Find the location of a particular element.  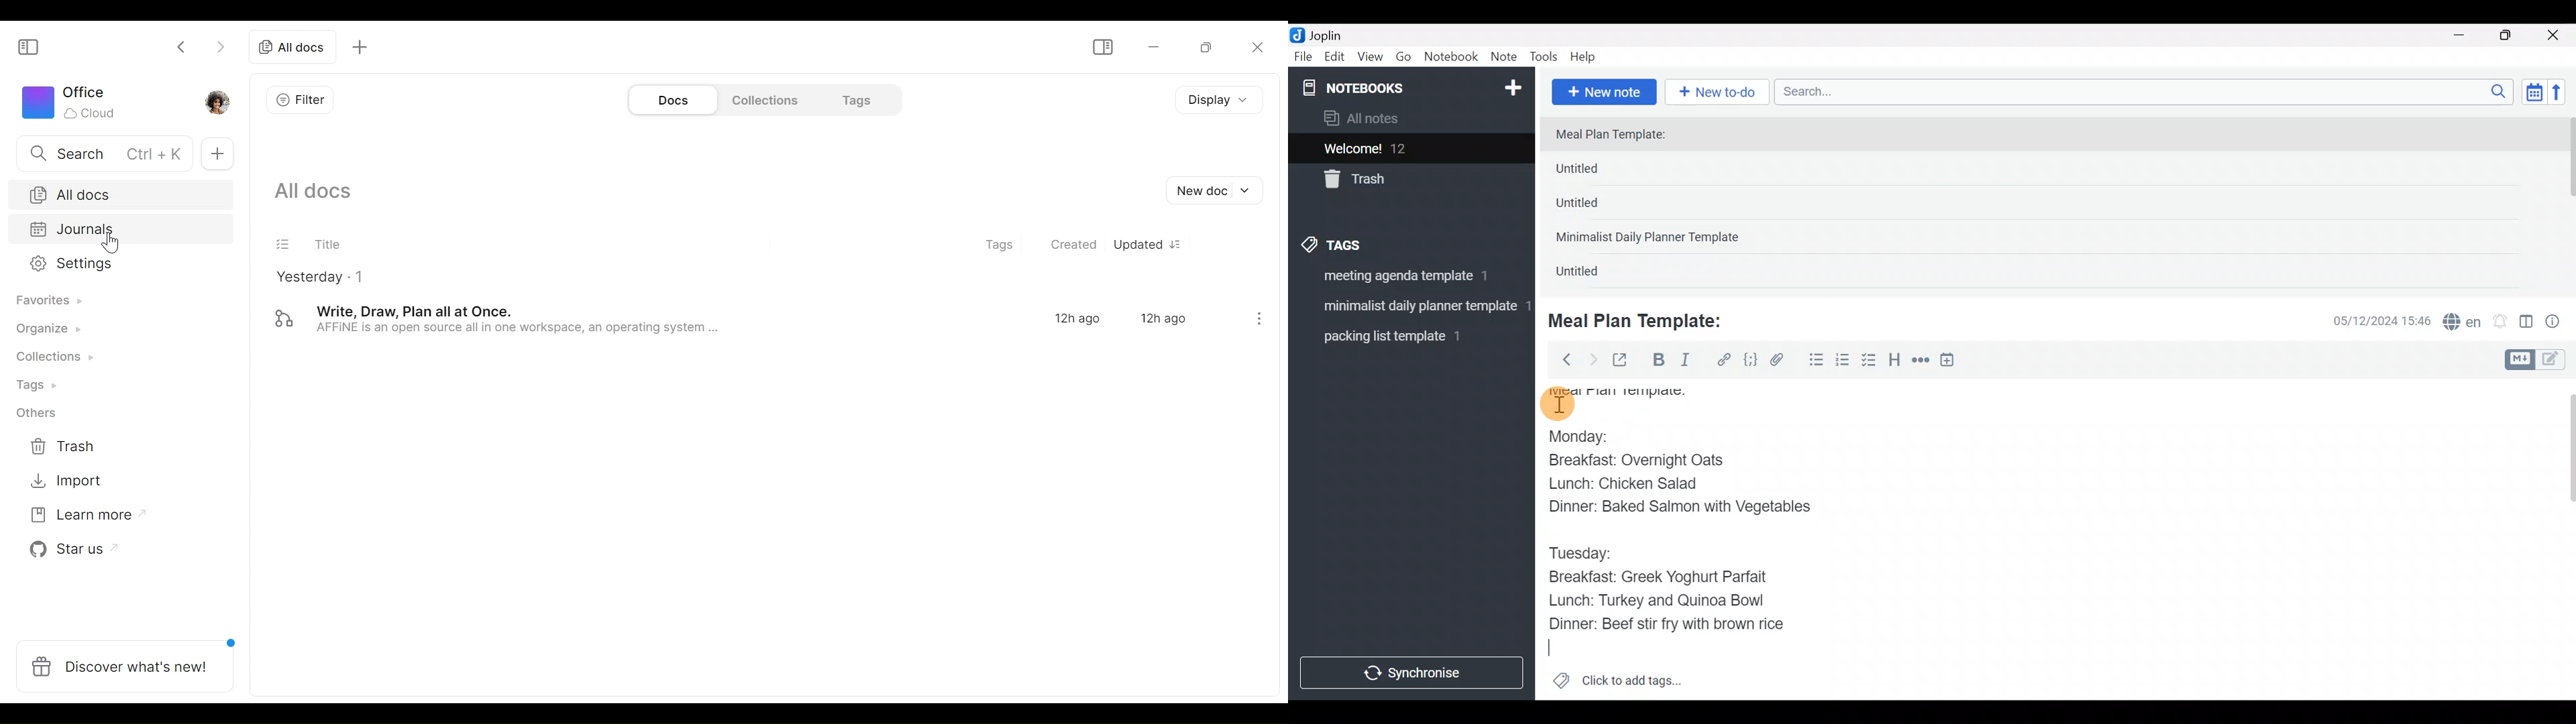

Synchronize is located at coordinates (1413, 672).